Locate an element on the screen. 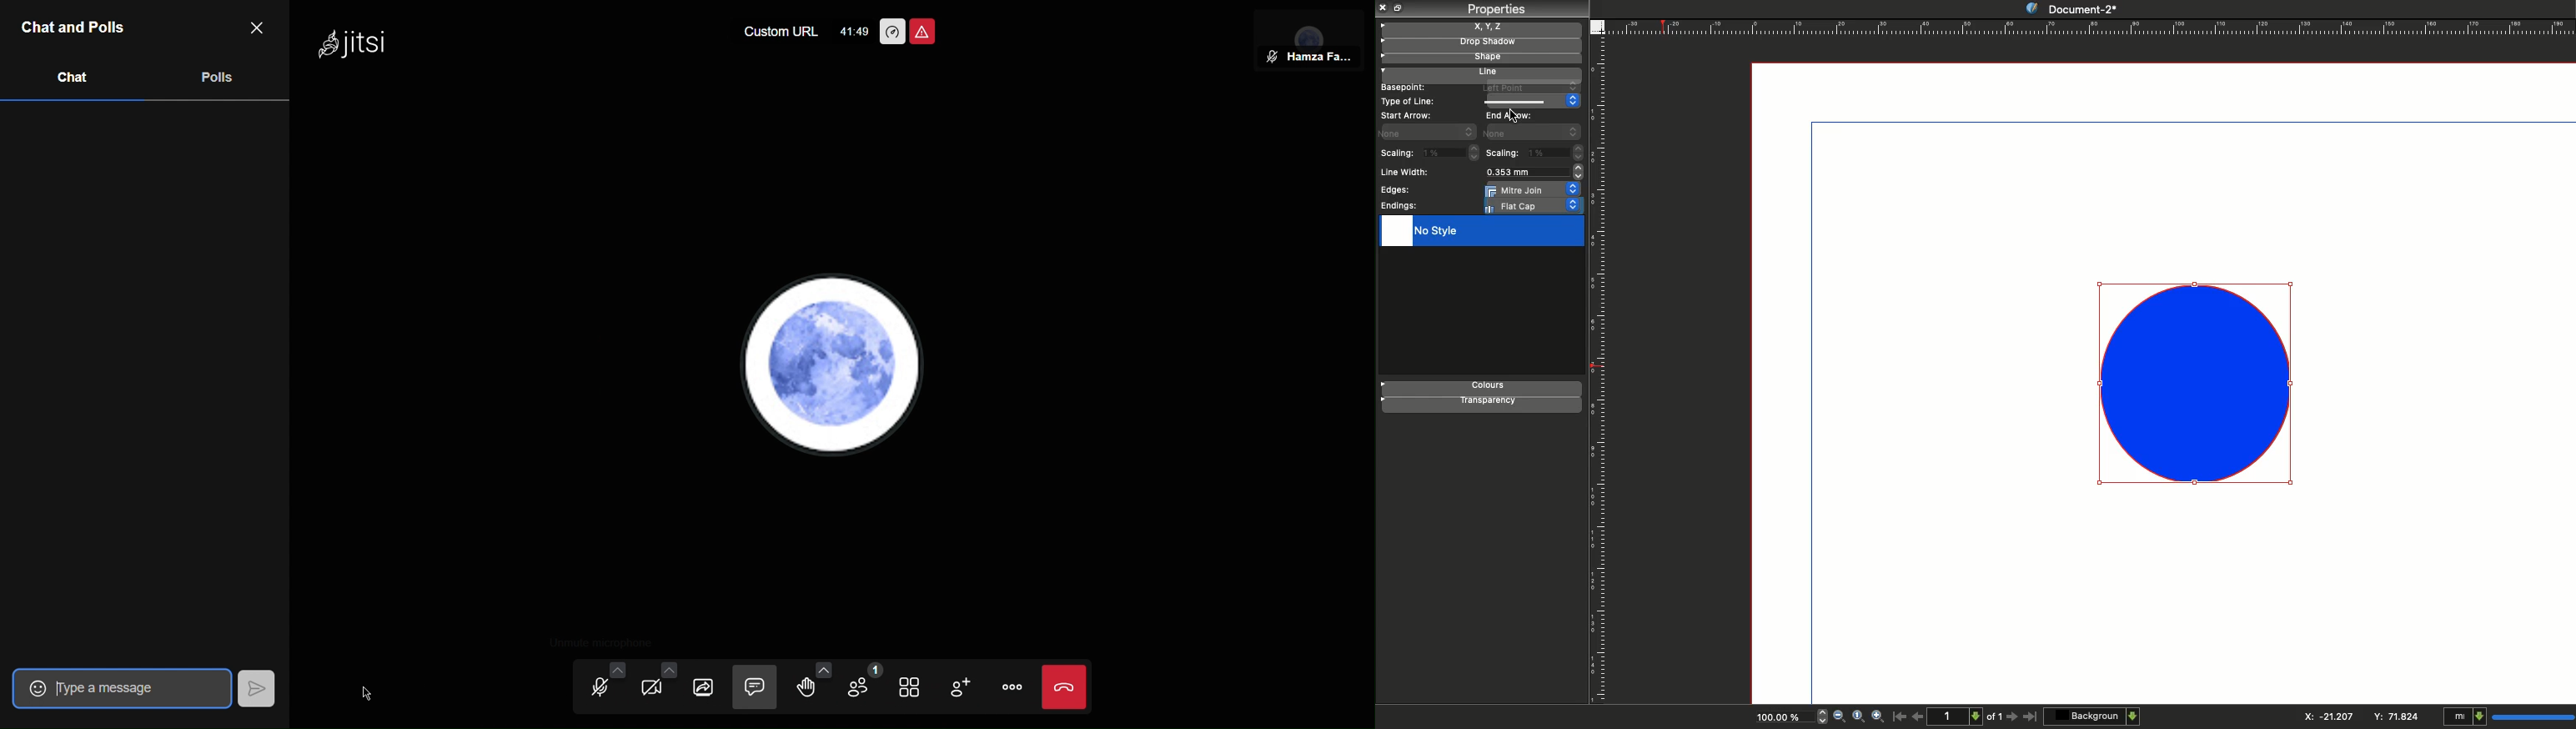 This screenshot has height=756, width=2576. Collapse is located at coordinates (1400, 8).